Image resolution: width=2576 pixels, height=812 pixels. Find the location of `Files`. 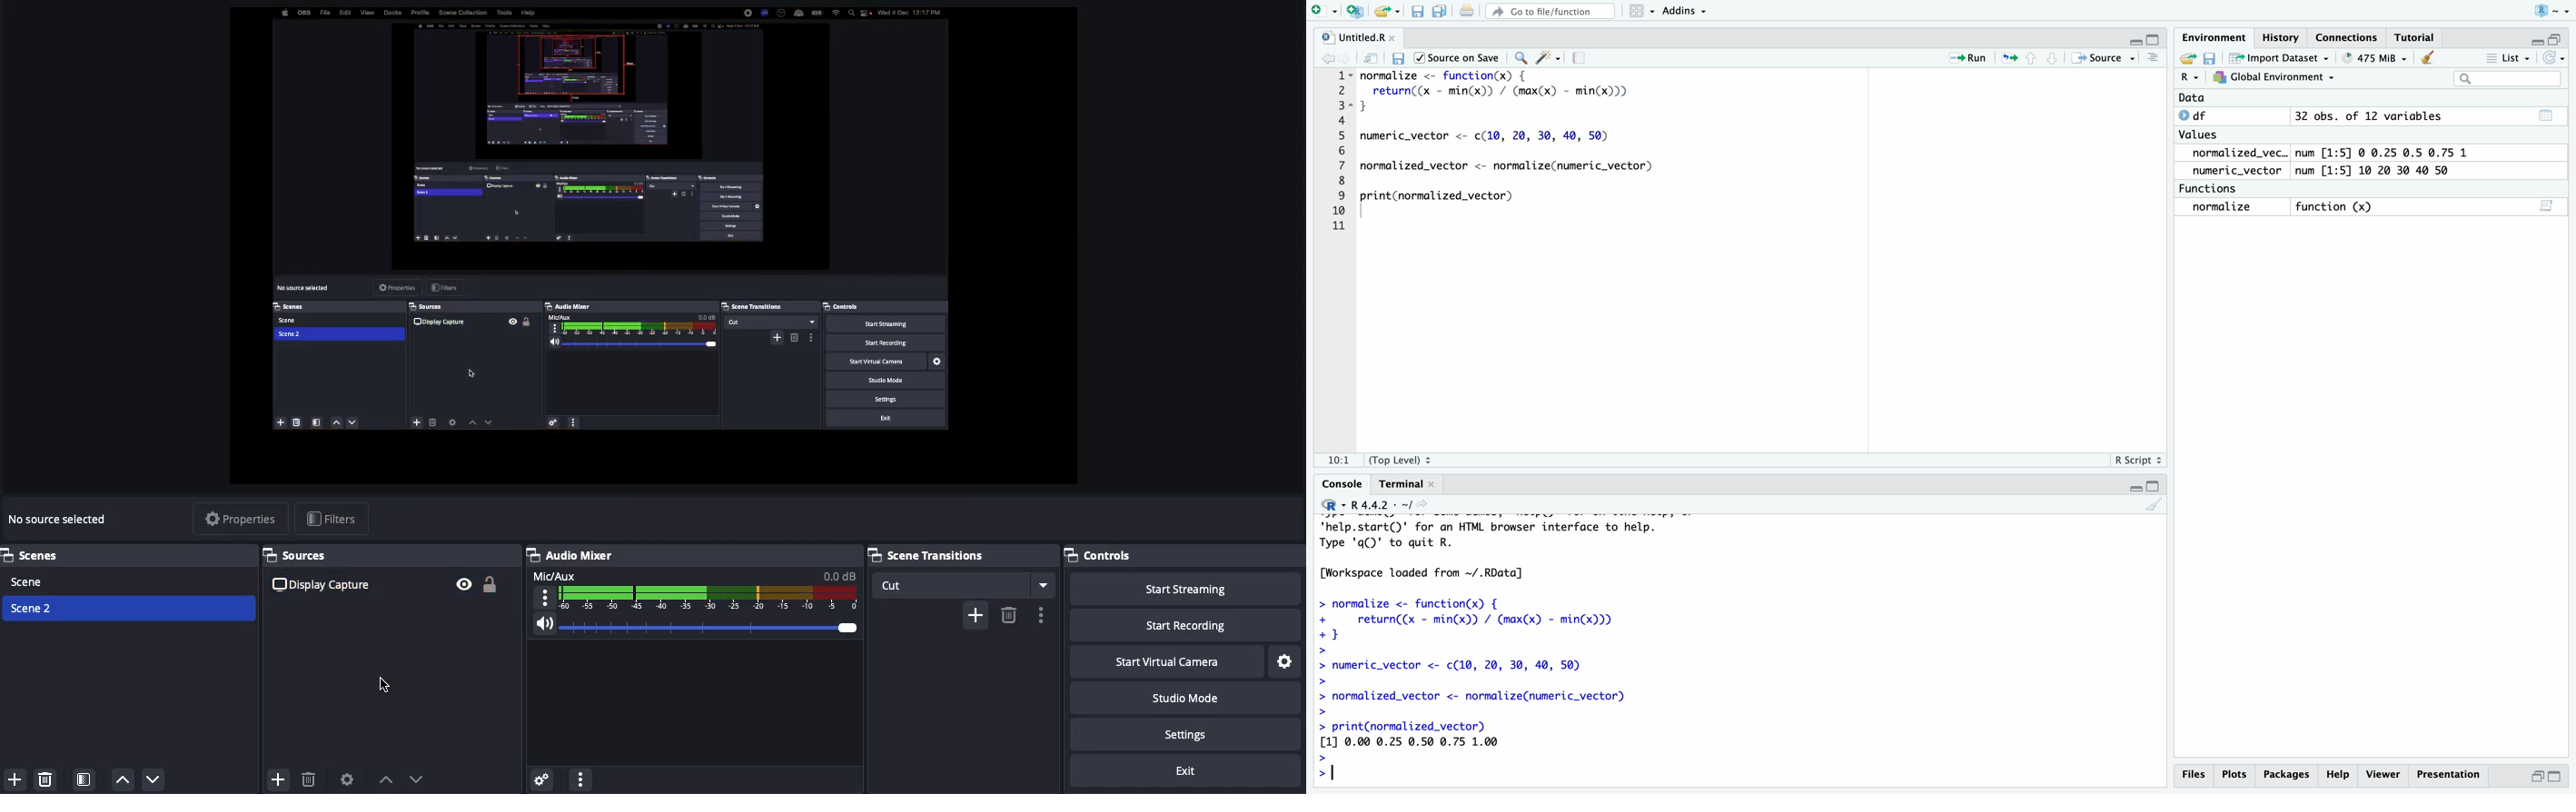

Files is located at coordinates (2193, 774).